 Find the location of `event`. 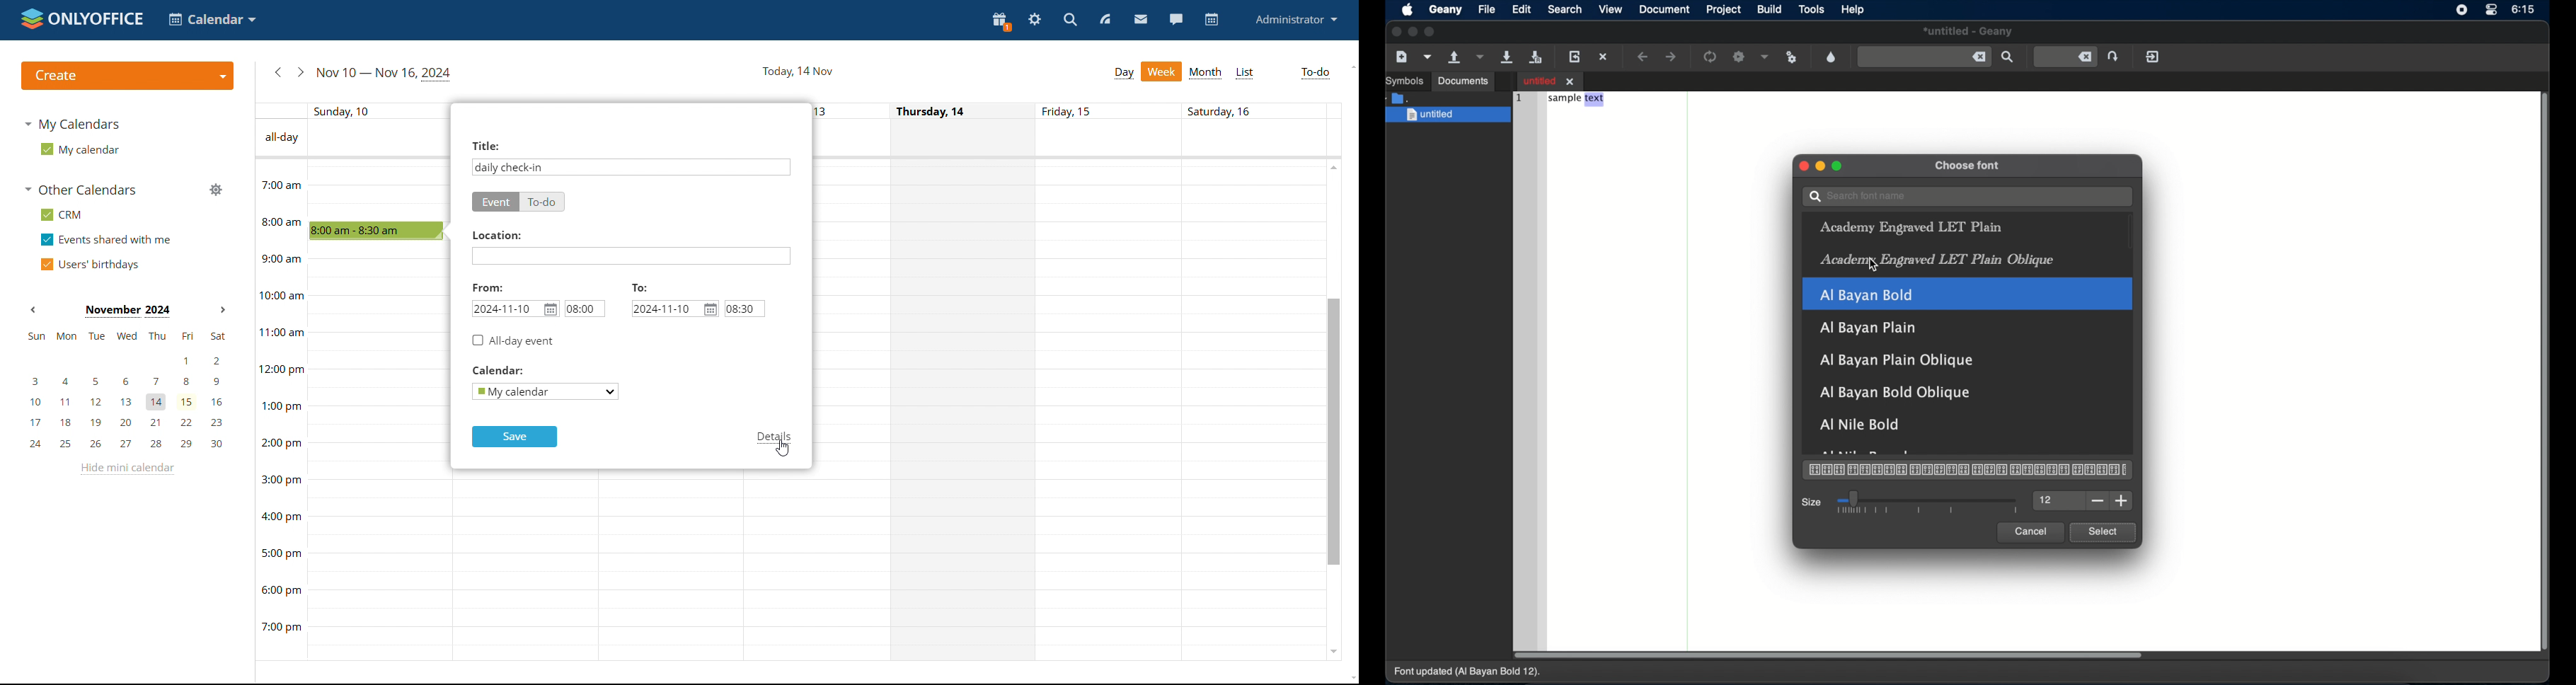

event is located at coordinates (495, 201).